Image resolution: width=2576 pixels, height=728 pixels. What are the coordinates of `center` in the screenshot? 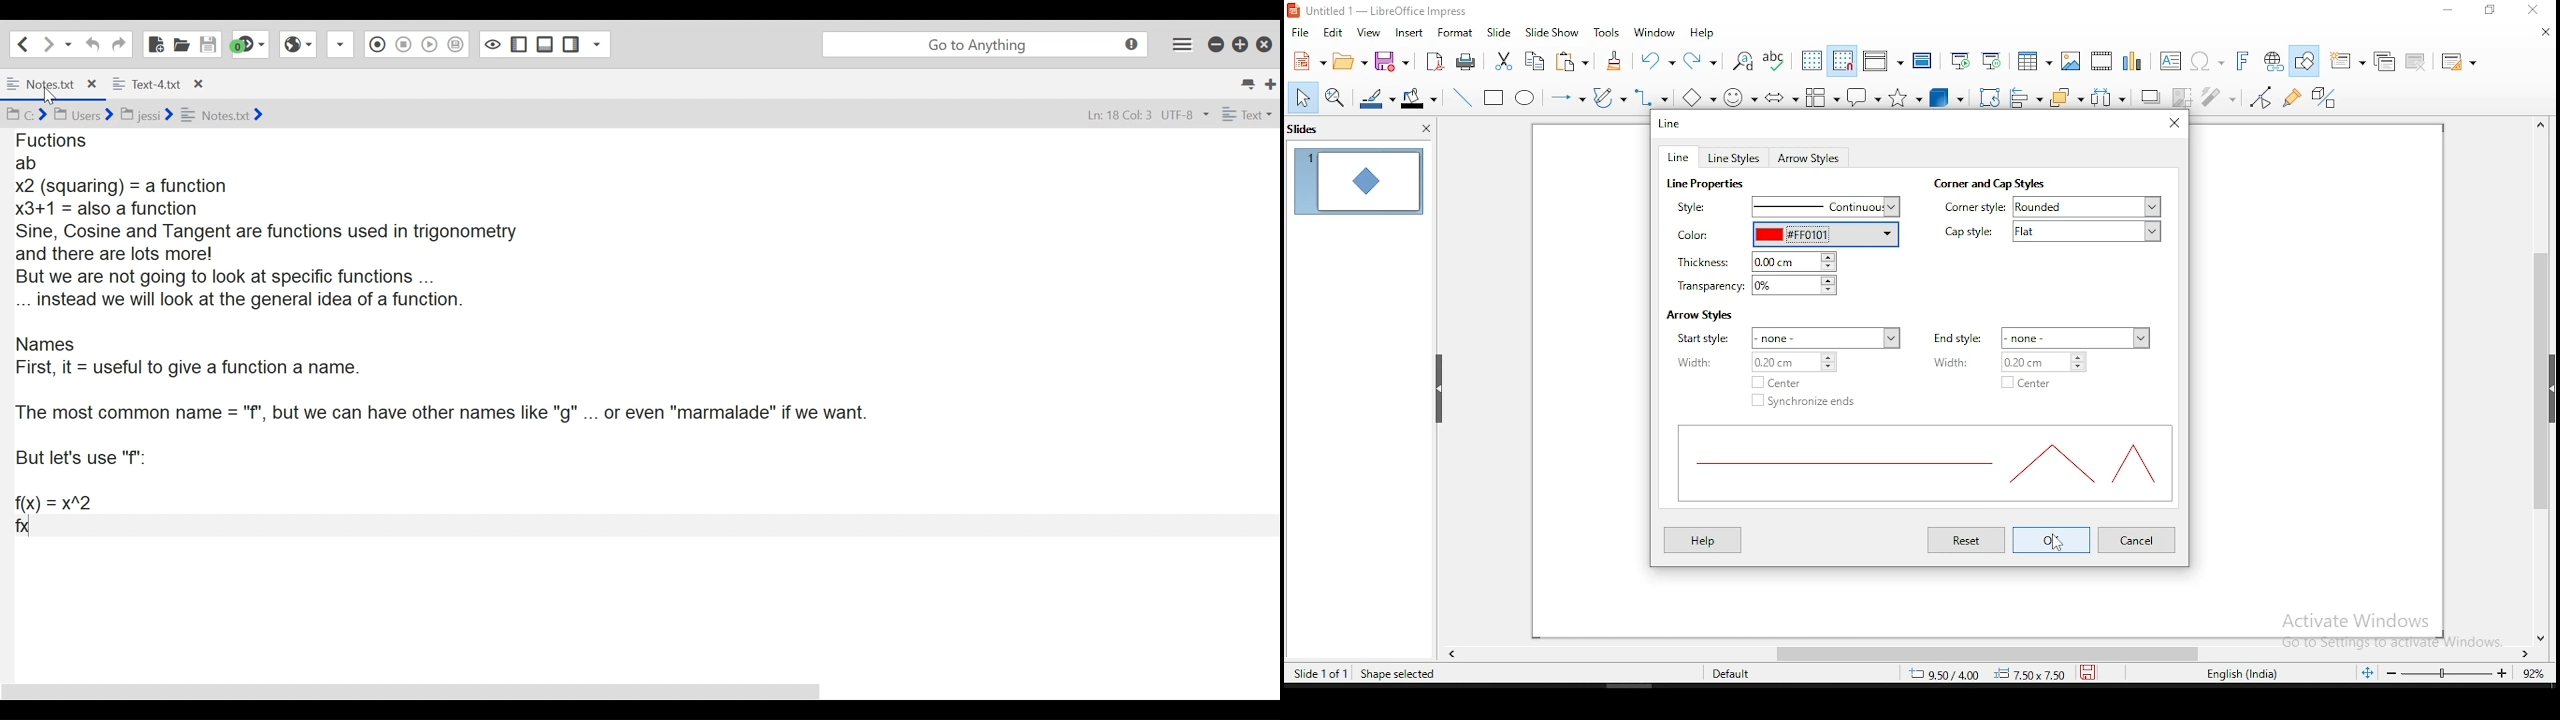 It's located at (2027, 383).